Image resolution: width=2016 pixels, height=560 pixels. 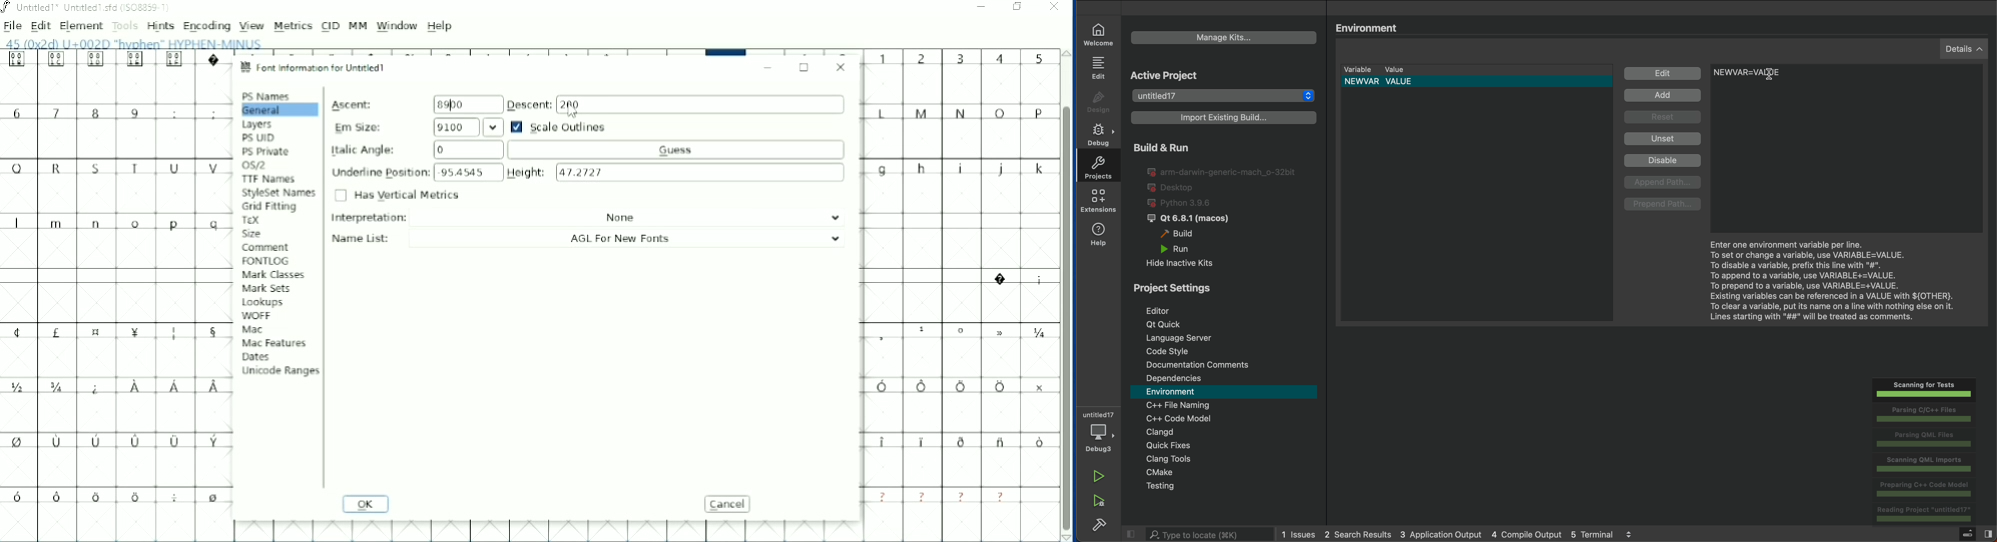 I want to click on hide inactive kits, so click(x=1187, y=262).